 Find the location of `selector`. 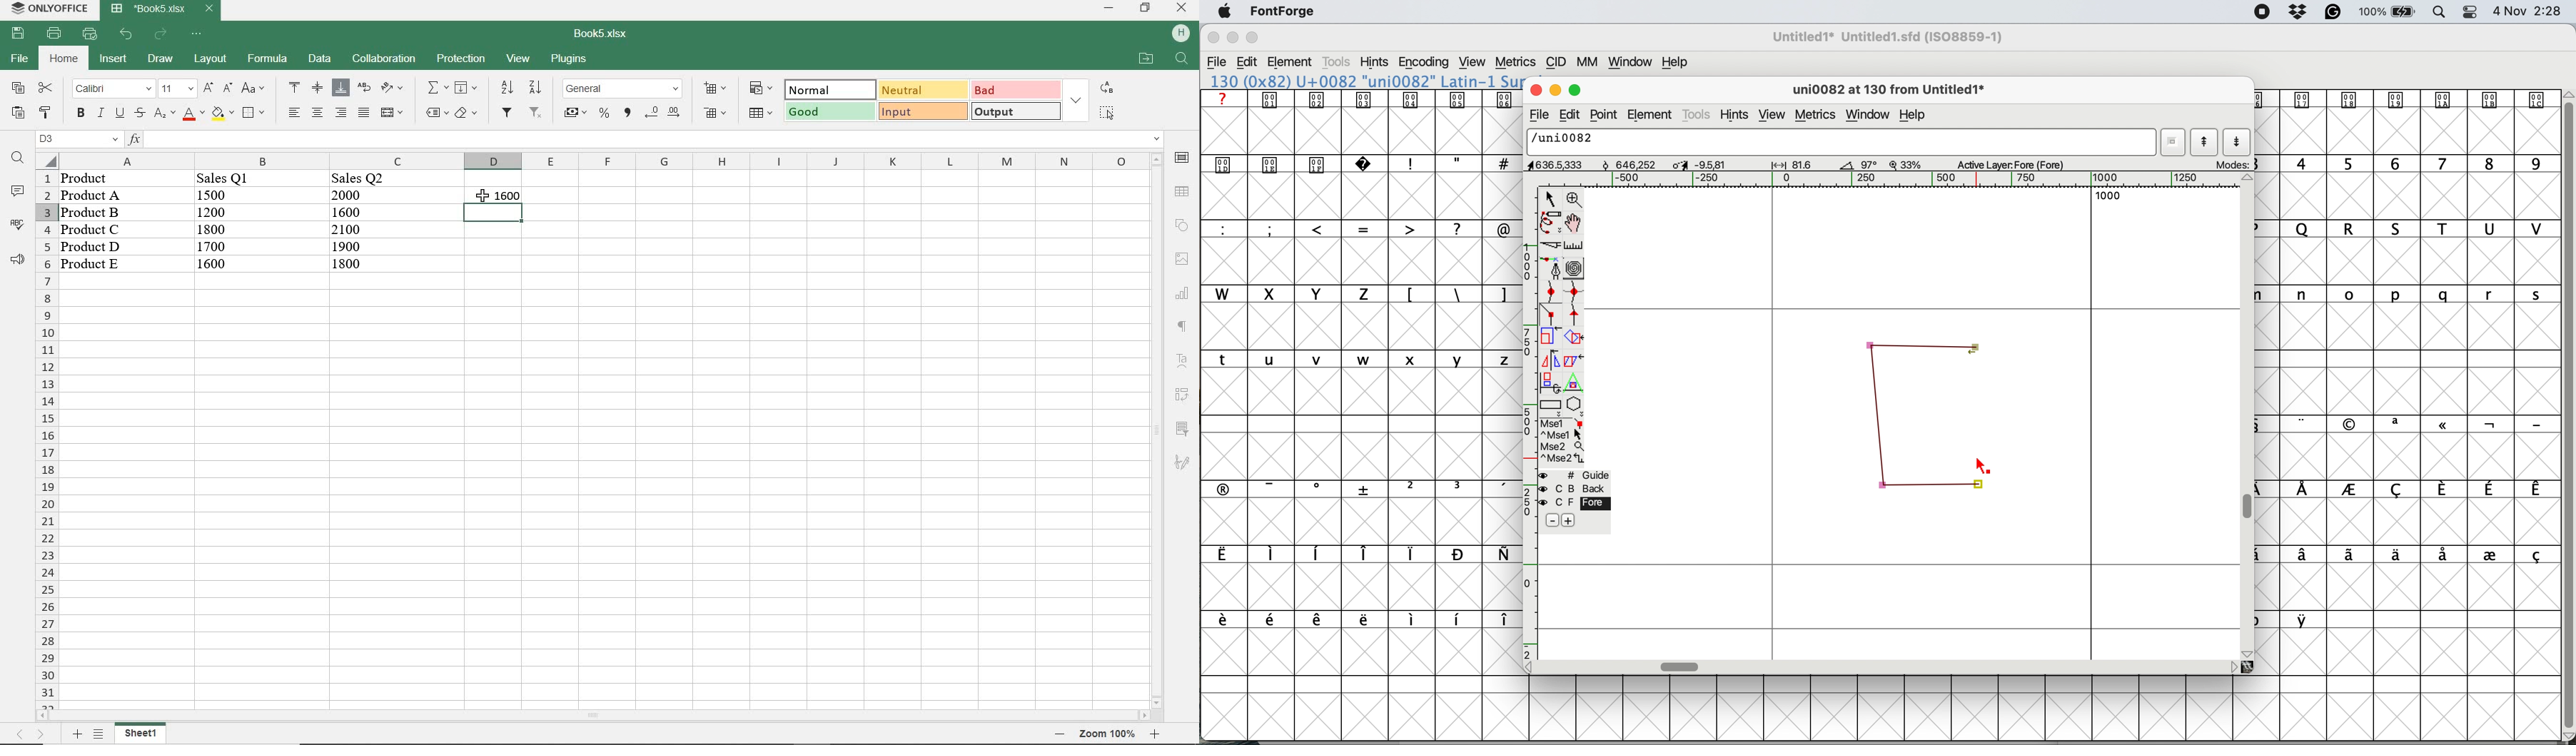

selector is located at coordinates (1550, 200).